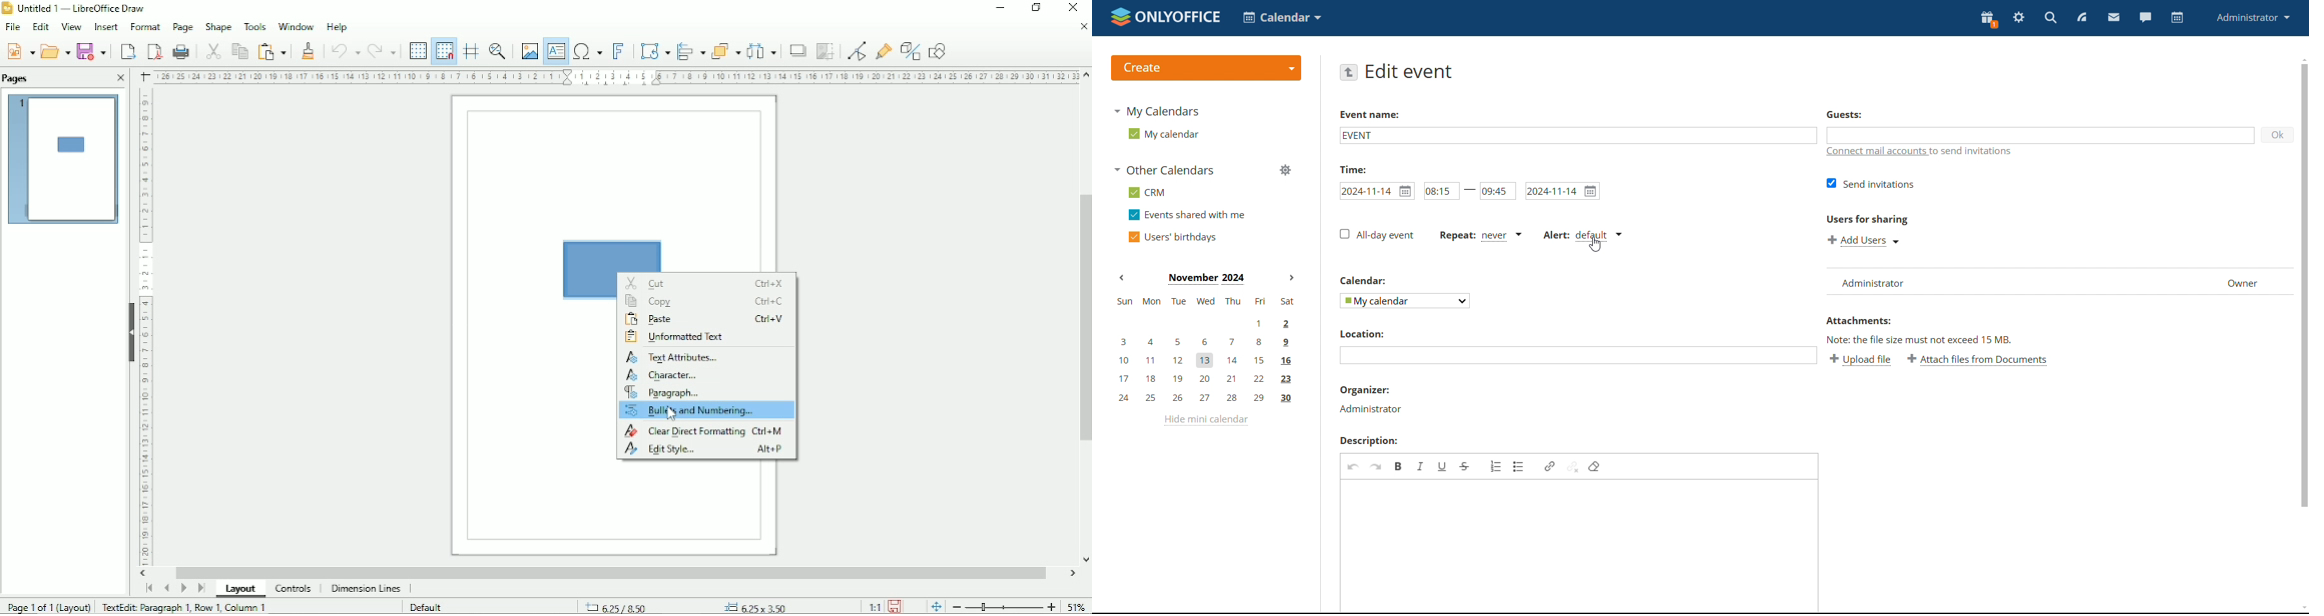 The image size is (2324, 616). Describe the element at coordinates (1005, 607) in the screenshot. I see `Zoom out/in` at that location.